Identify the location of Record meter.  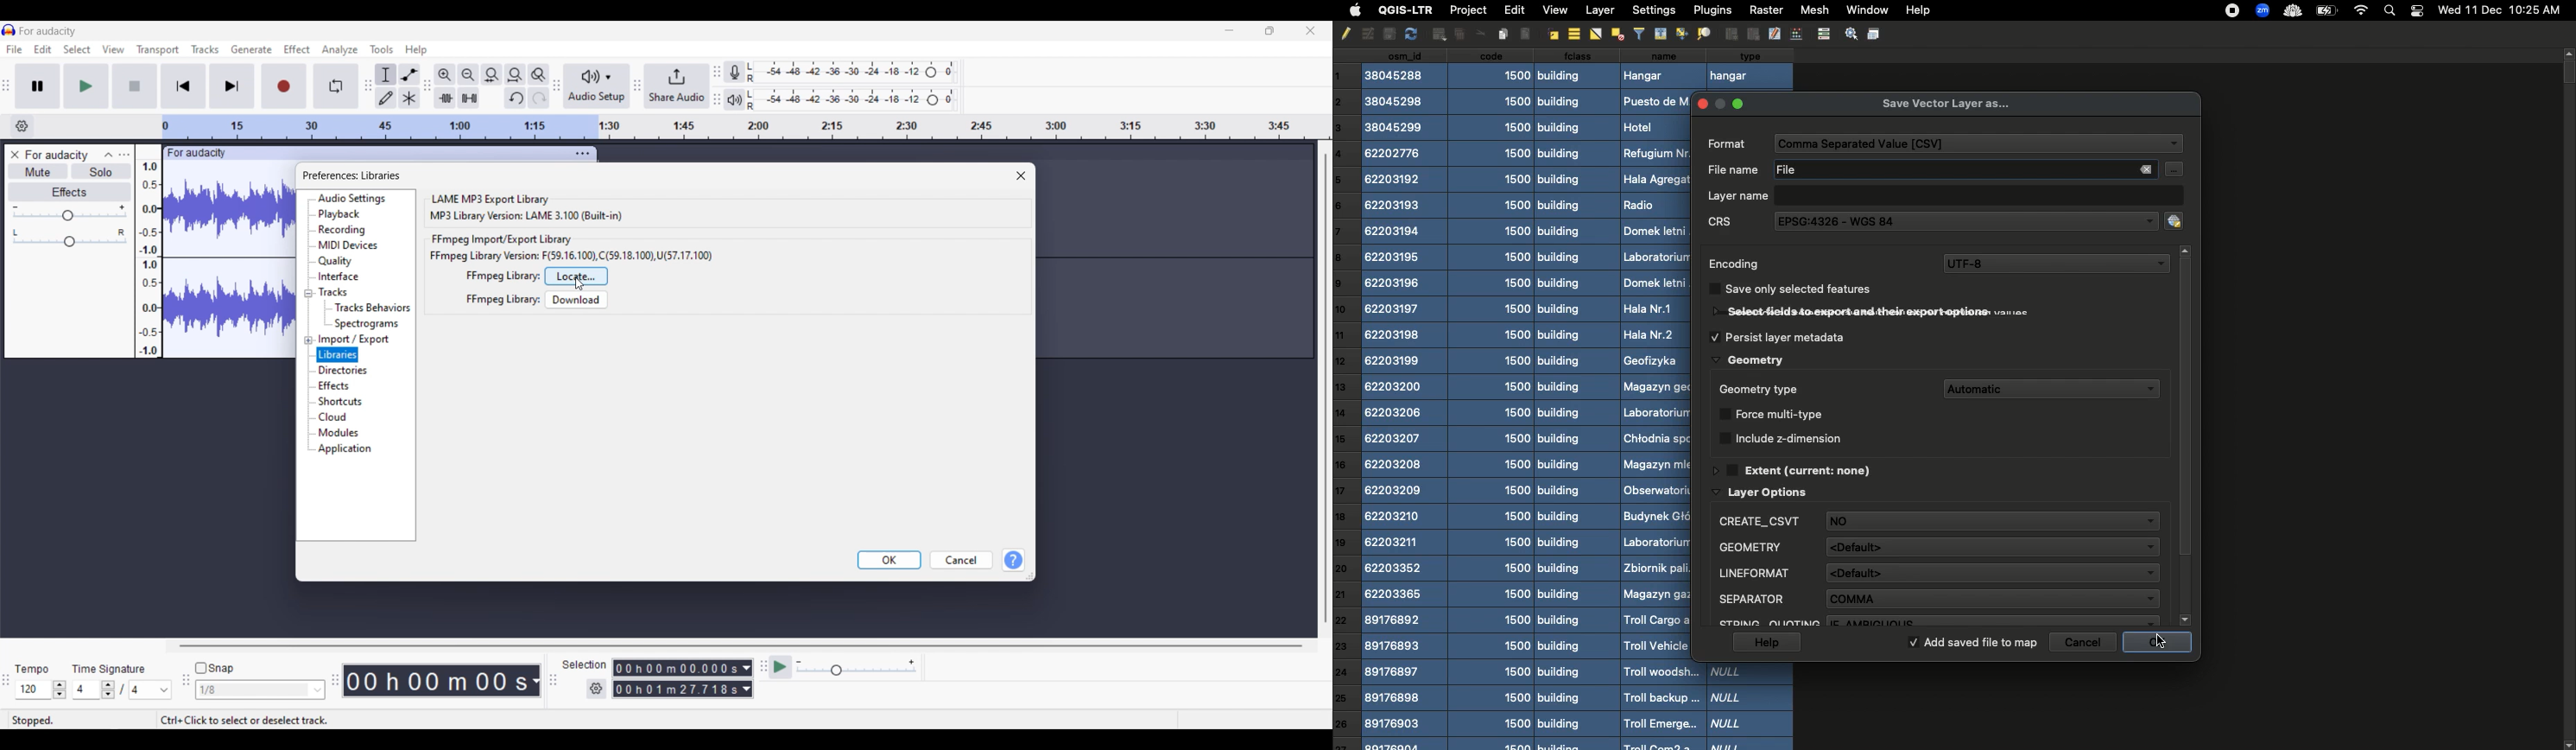
(734, 72).